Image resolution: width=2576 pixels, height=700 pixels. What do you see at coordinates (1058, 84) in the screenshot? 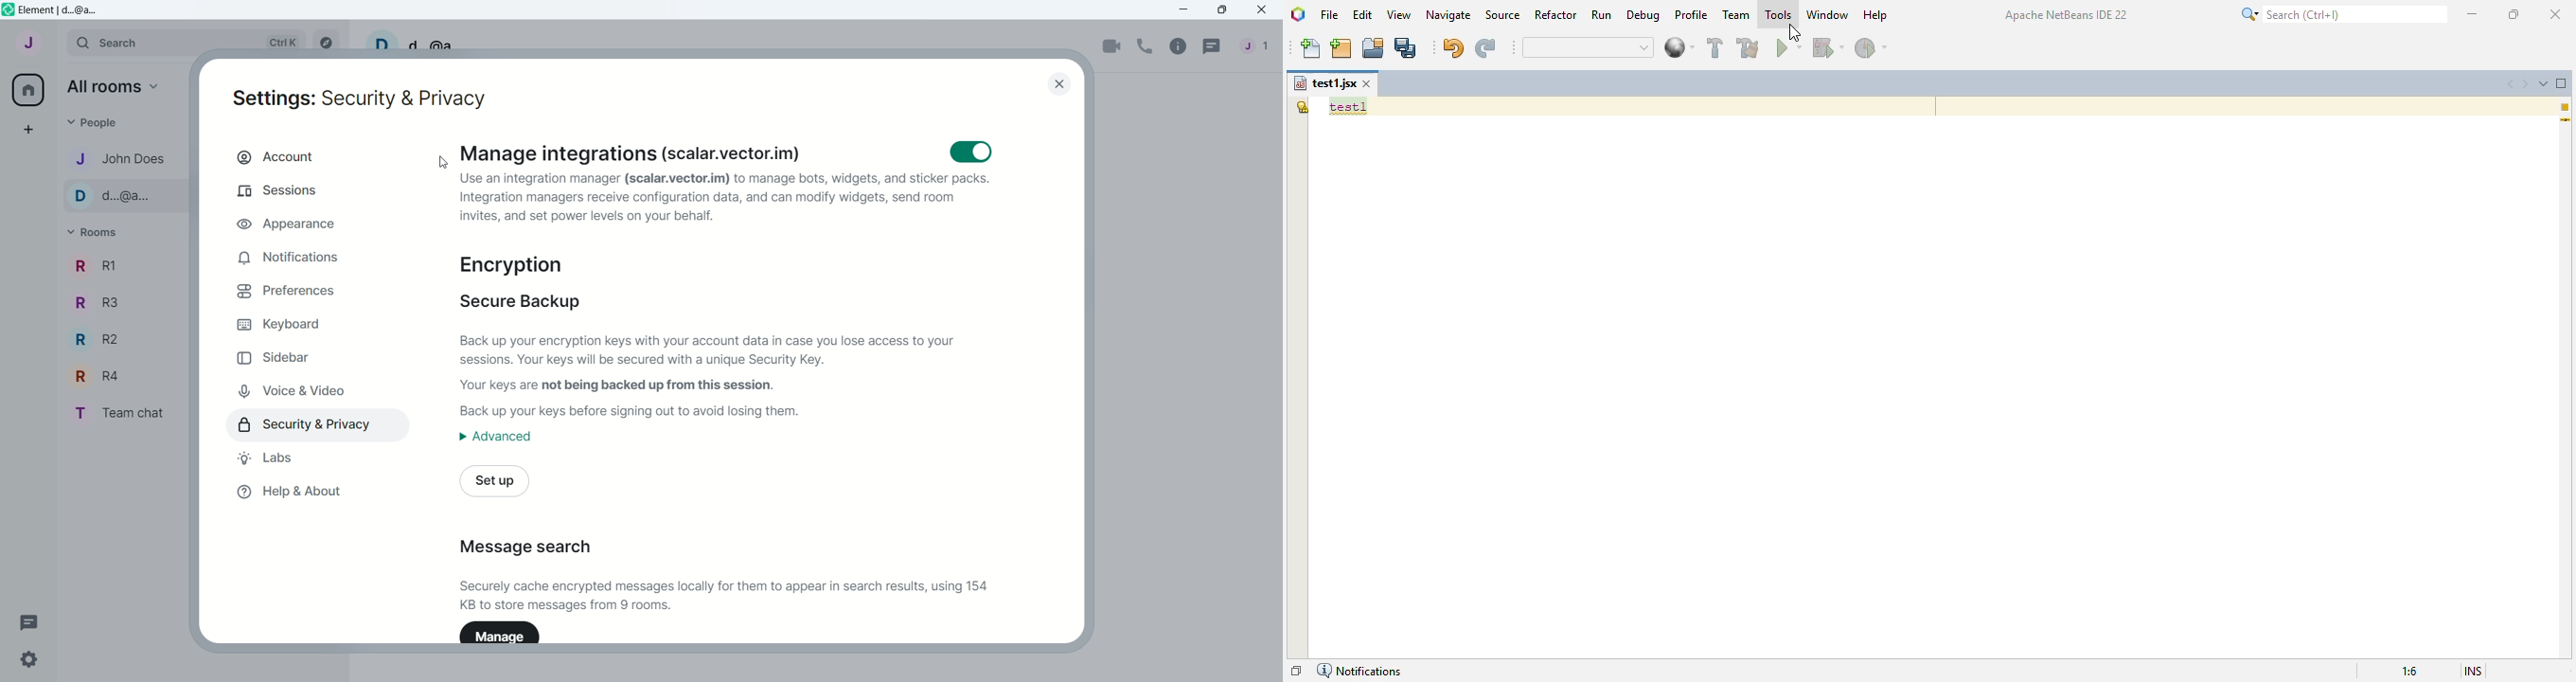
I see `close` at bounding box center [1058, 84].